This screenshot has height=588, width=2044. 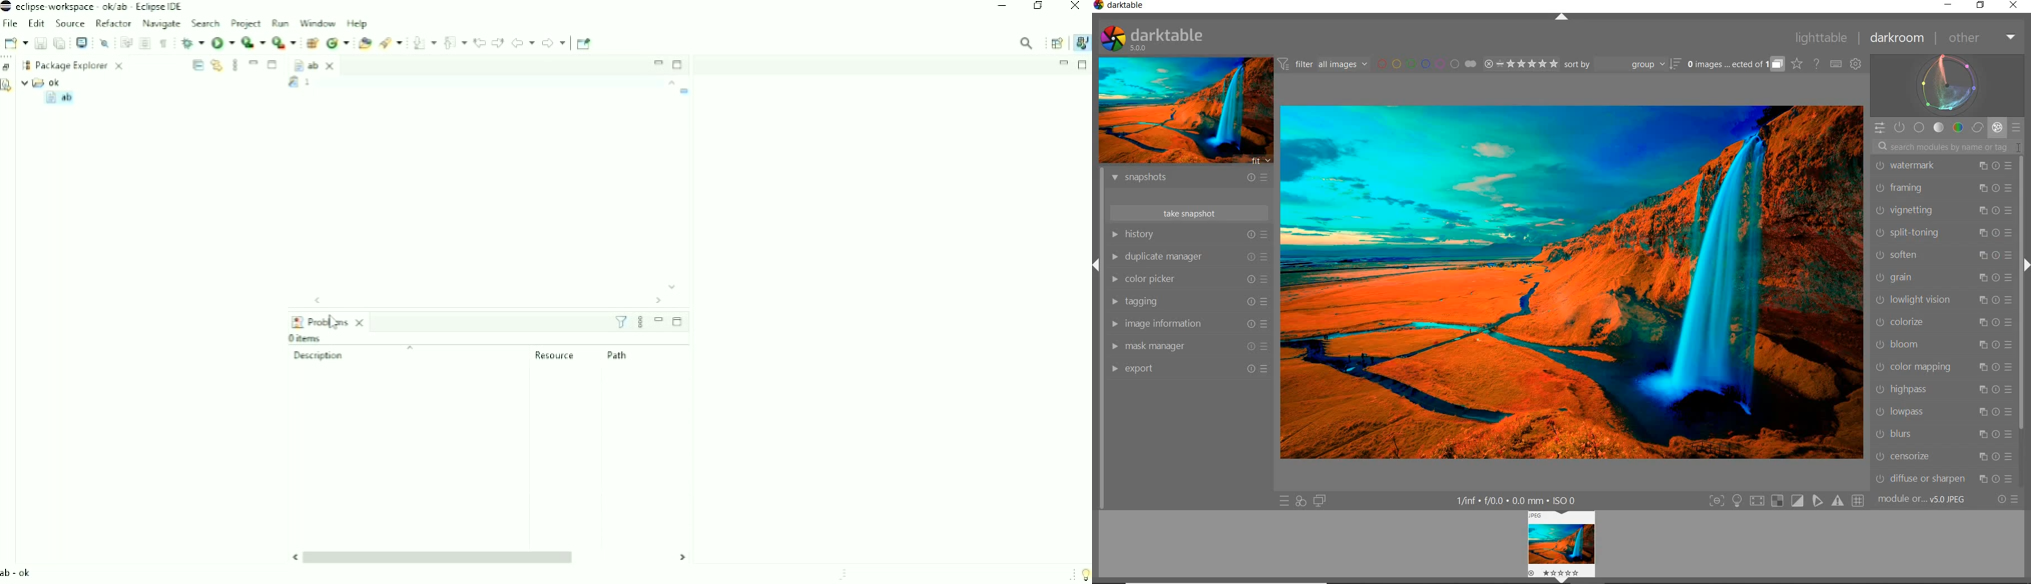 I want to click on Toggle Word Wrap, so click(x=125, y=42).